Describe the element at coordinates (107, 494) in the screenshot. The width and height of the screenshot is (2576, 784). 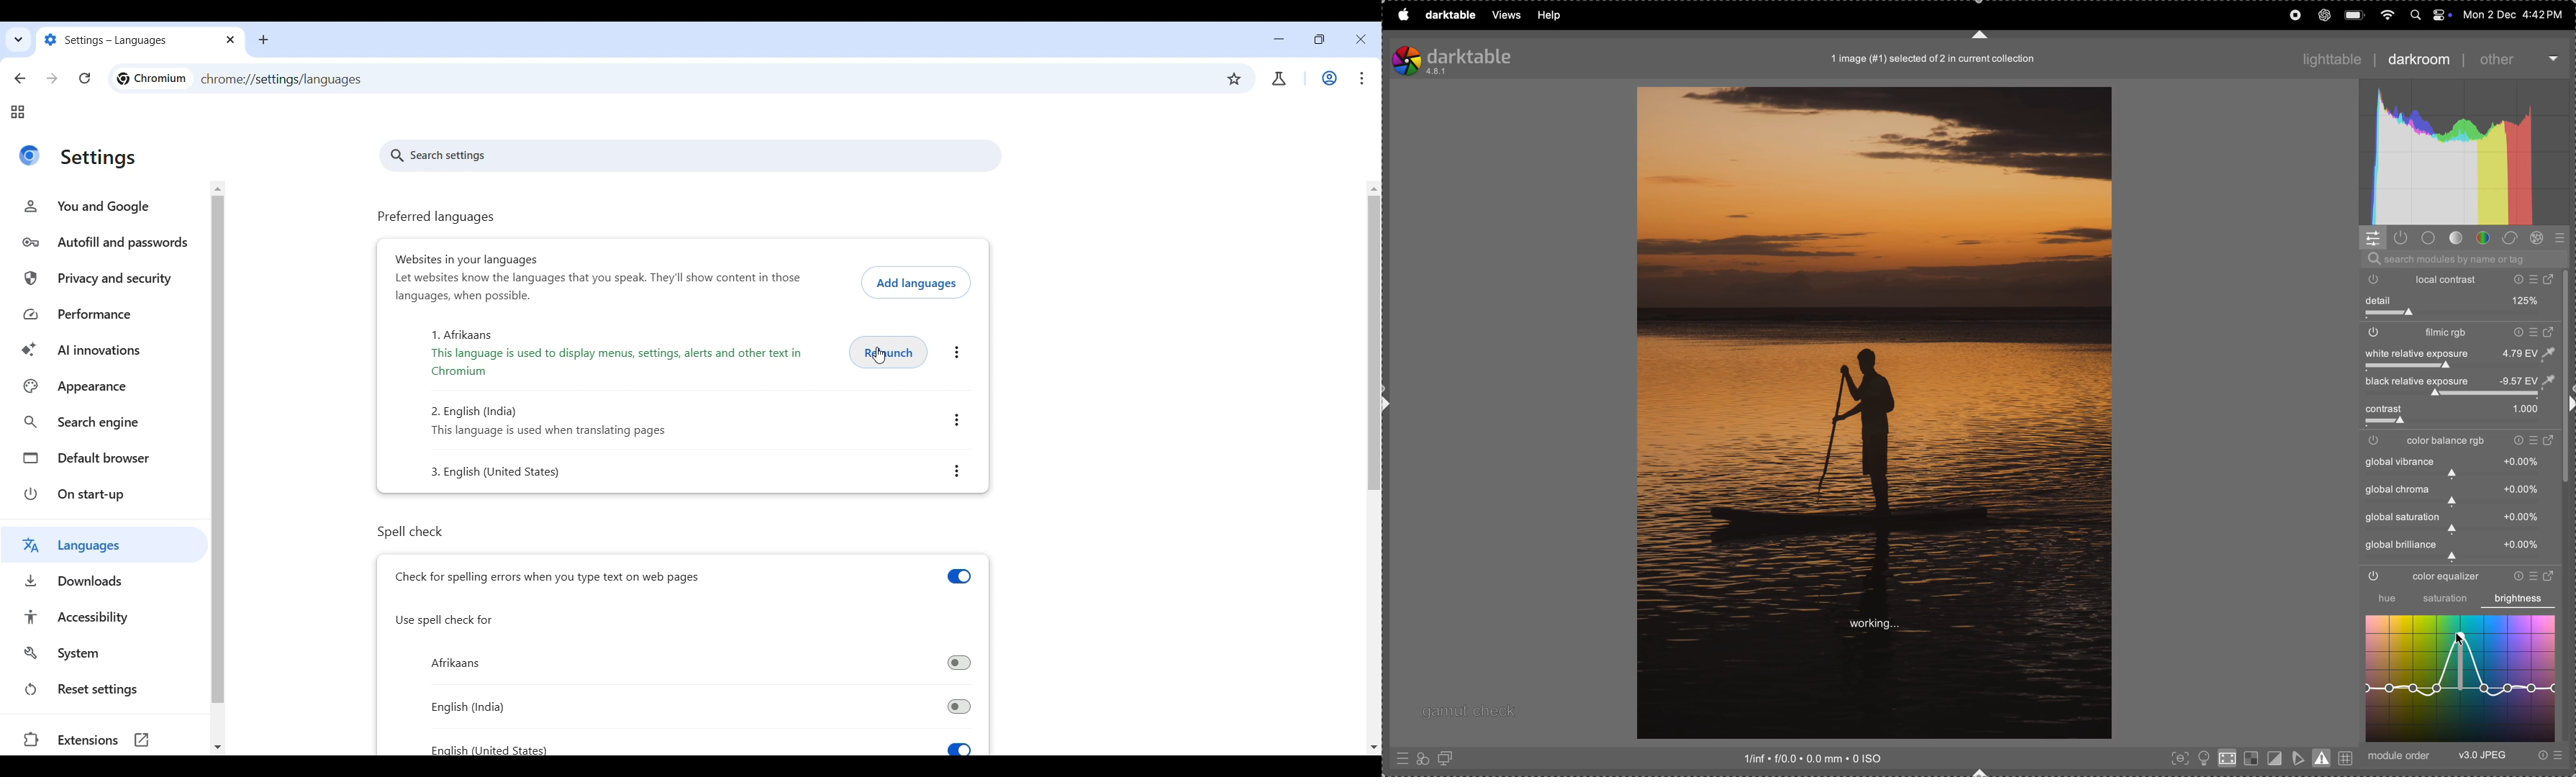
I see `On start up` at that location.